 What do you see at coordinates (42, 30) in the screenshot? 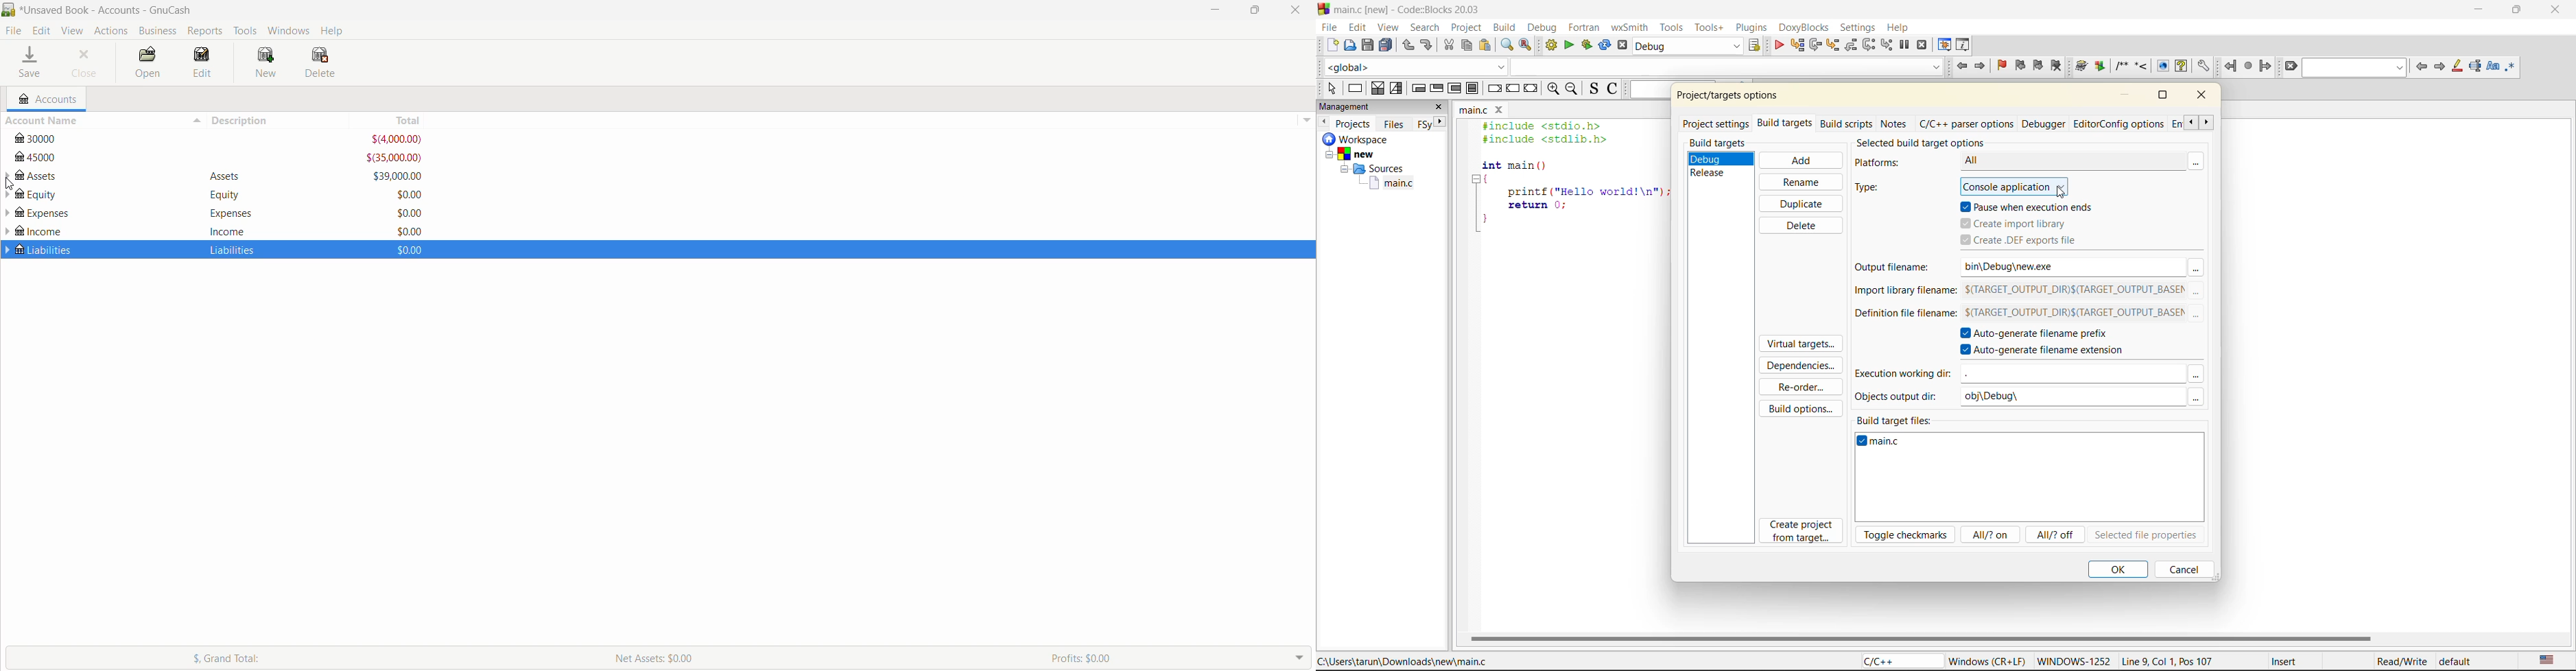
I see `Edit` at bounding box center [42, 30].